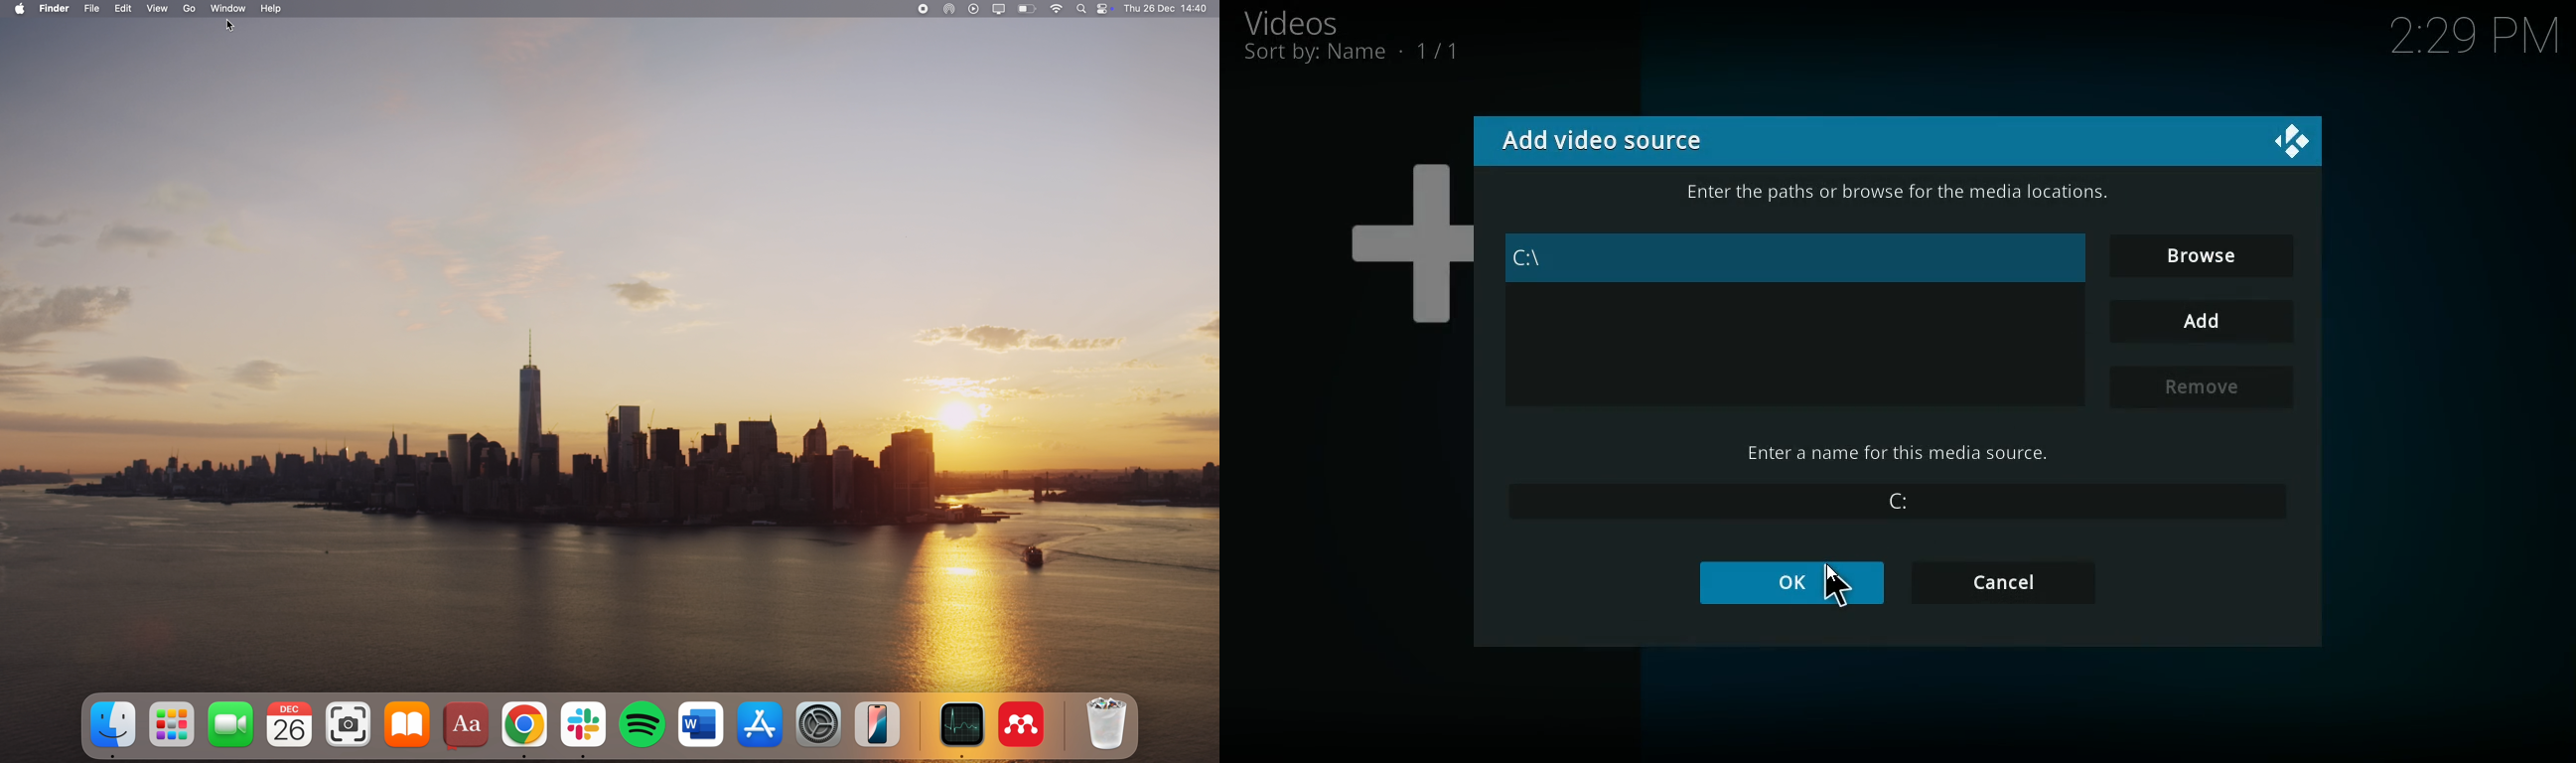  I want to click on  +, so click(1404, 235).